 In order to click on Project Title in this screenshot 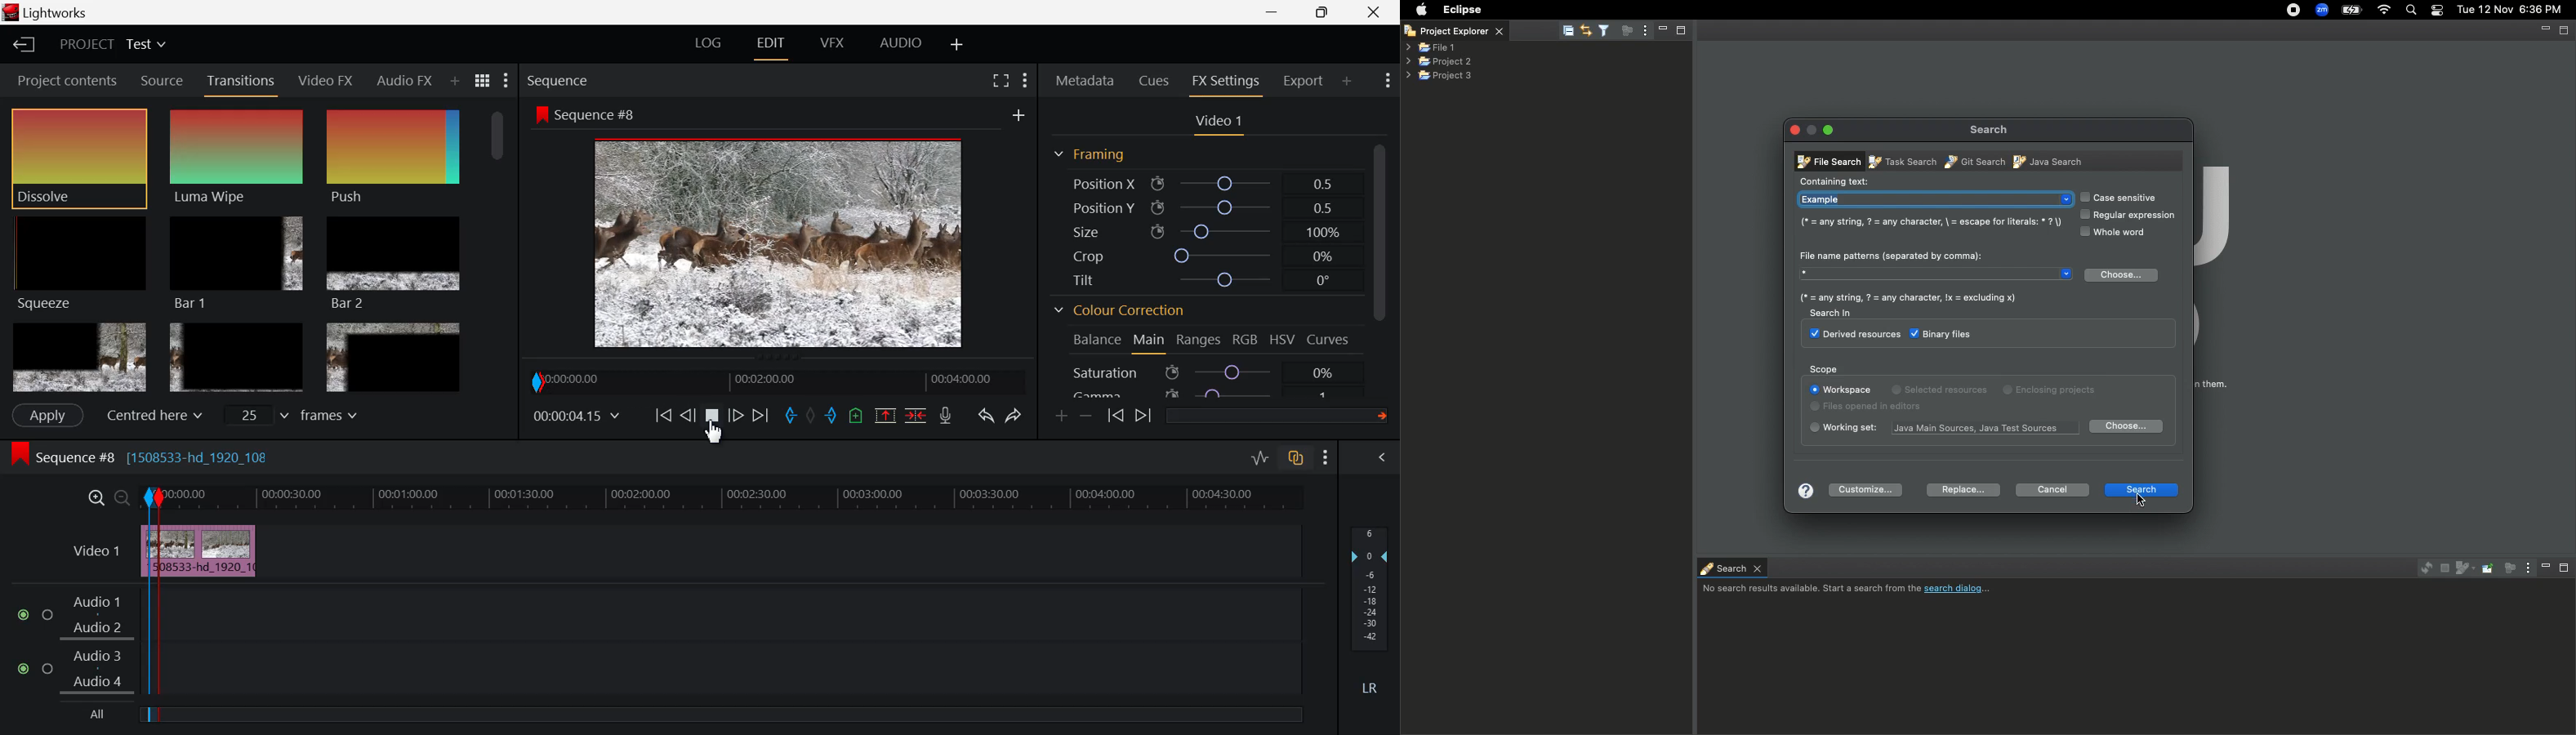, I will do `click(112, 46)`.